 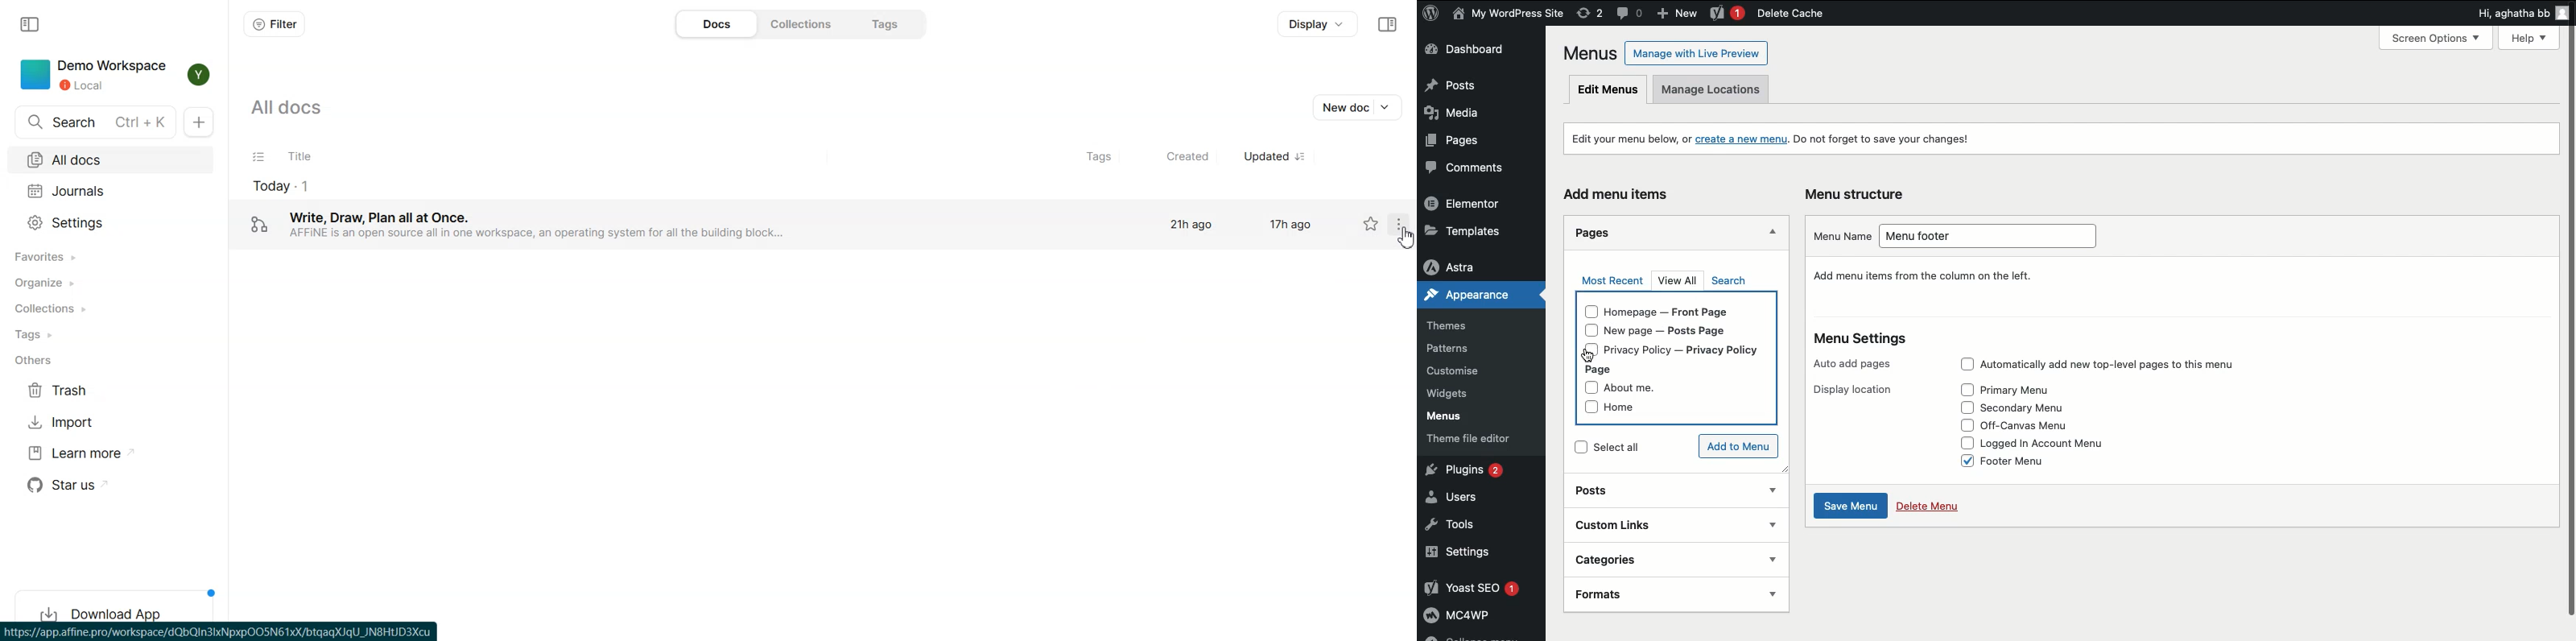 I want to click on Dashboard, so click(x=1474, y=52).